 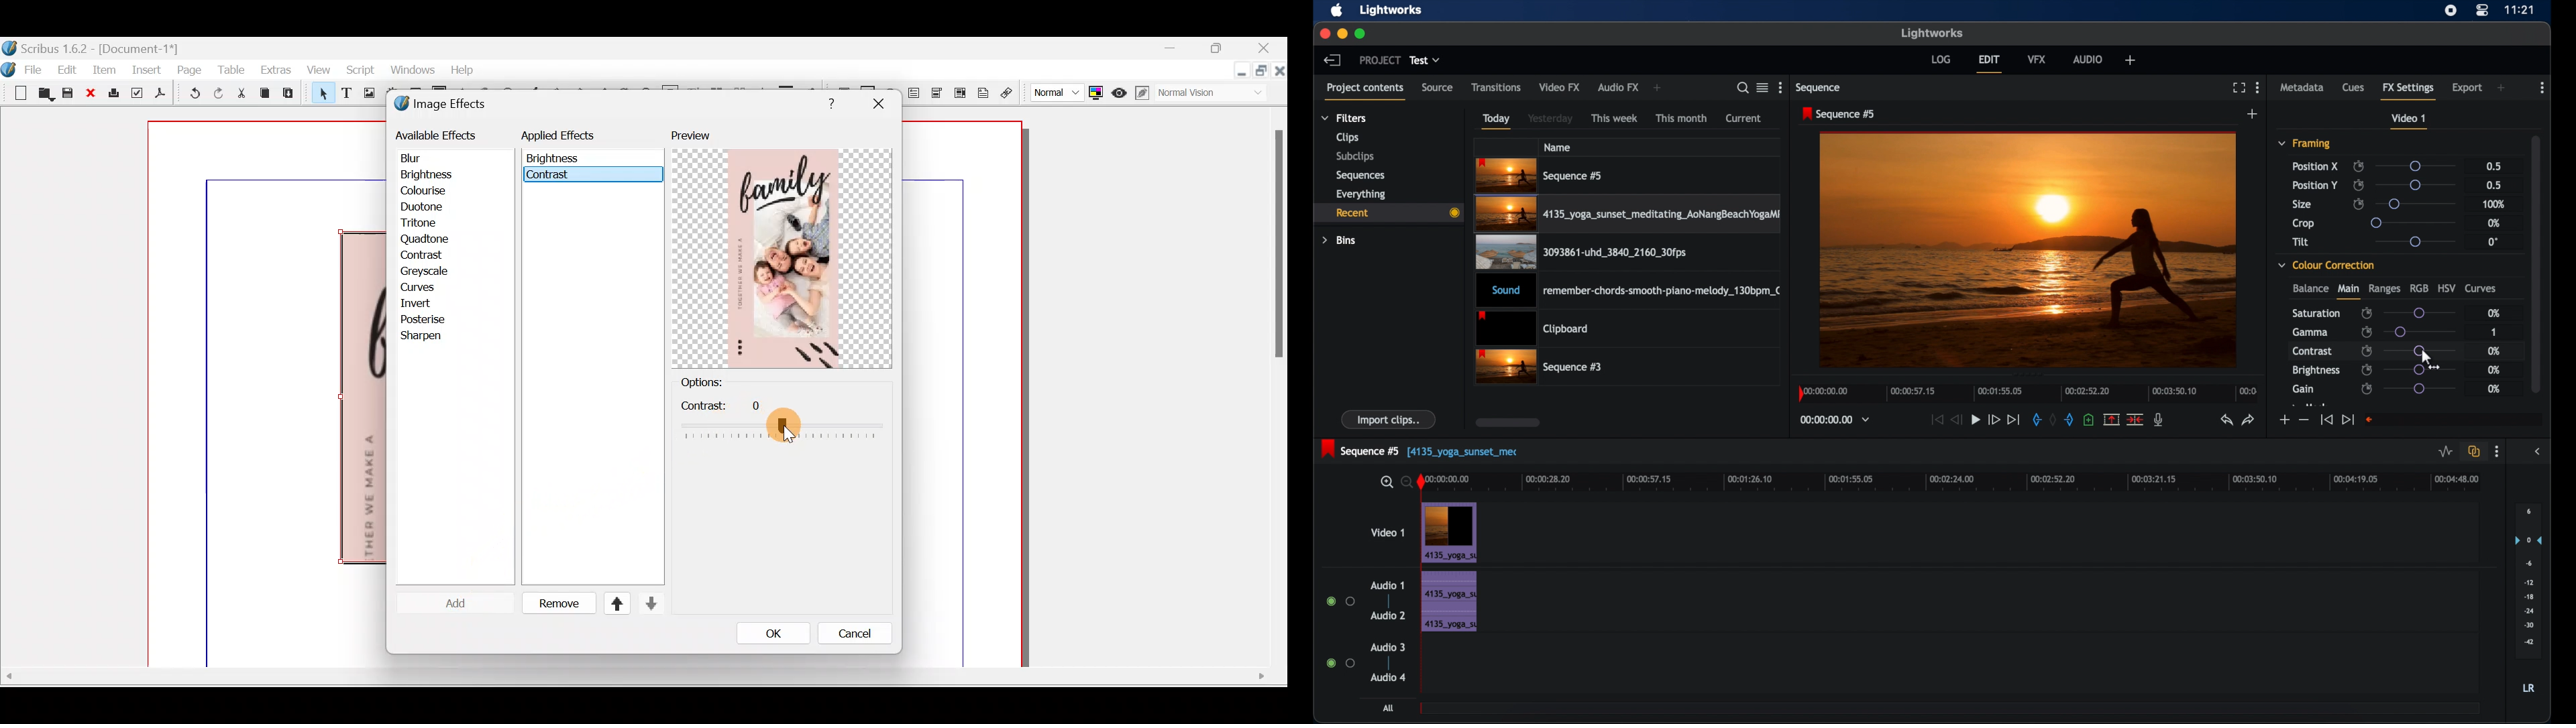 I want to click on rewind, so click(x=1957, y=420).